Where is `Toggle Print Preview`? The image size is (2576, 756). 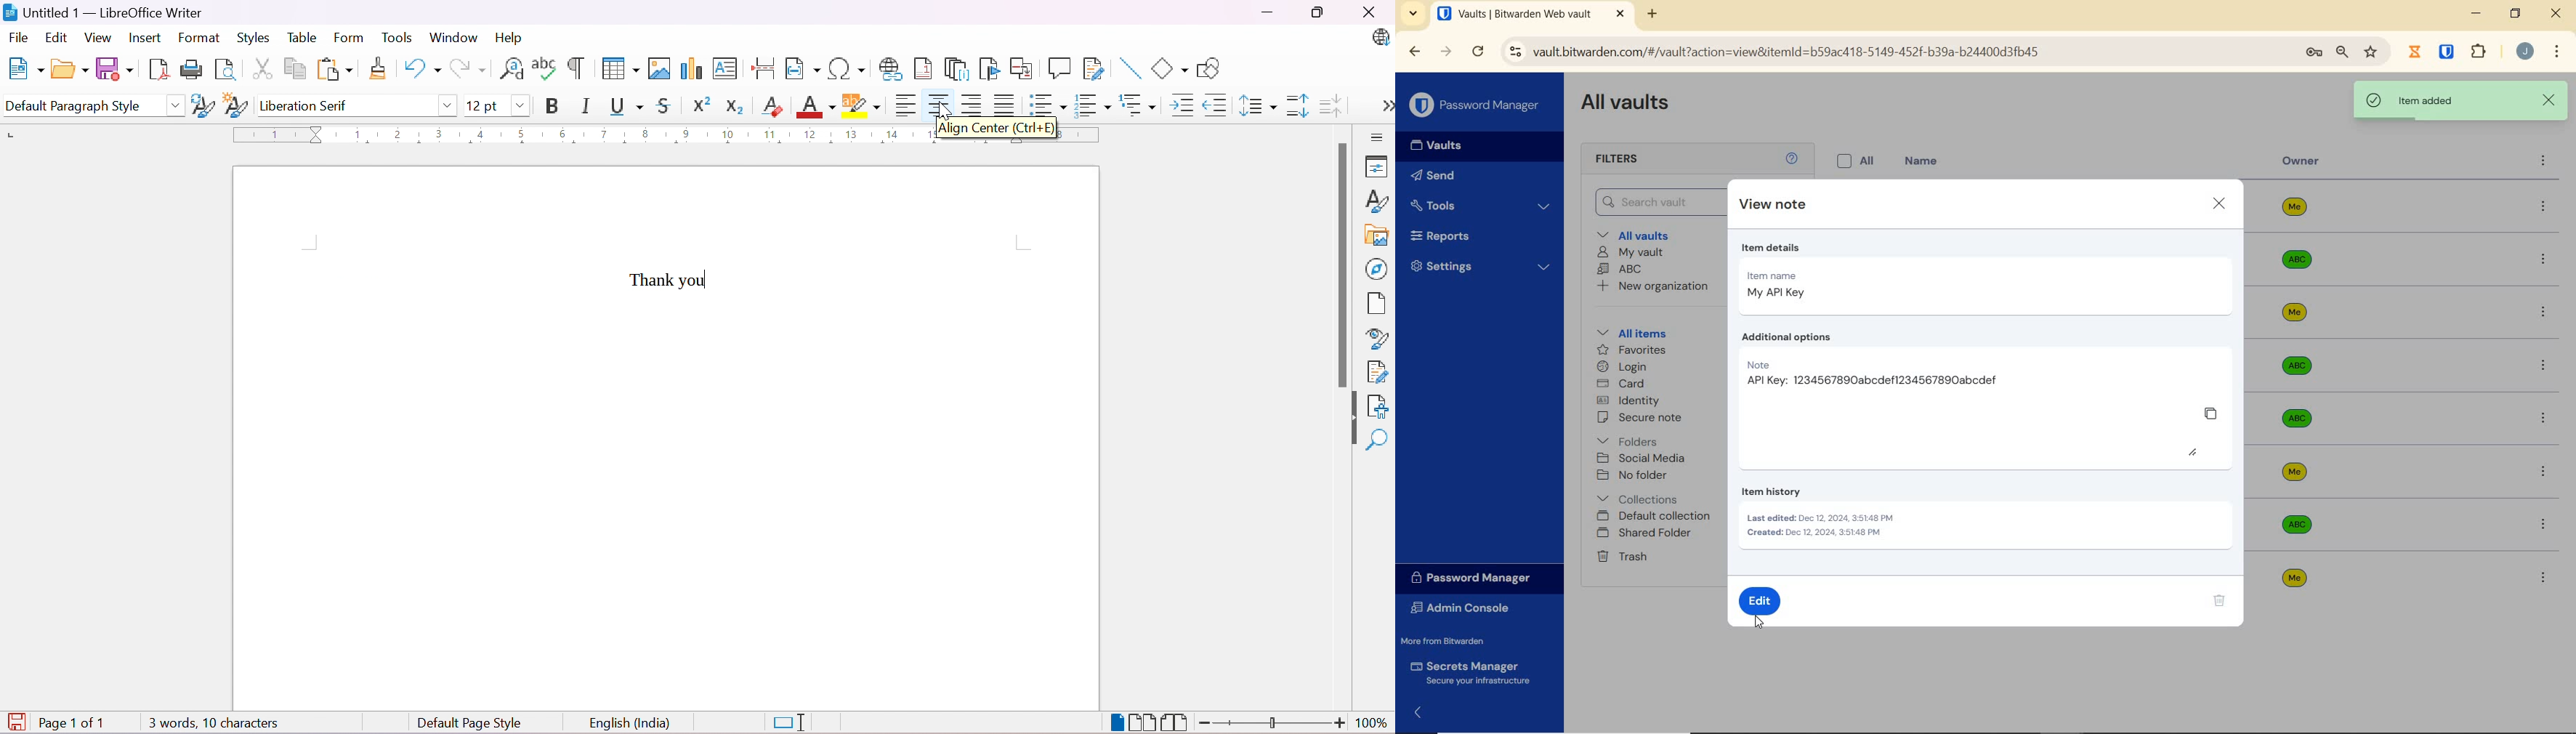 Toggle Print Preview is located at coordinates (225, 70).